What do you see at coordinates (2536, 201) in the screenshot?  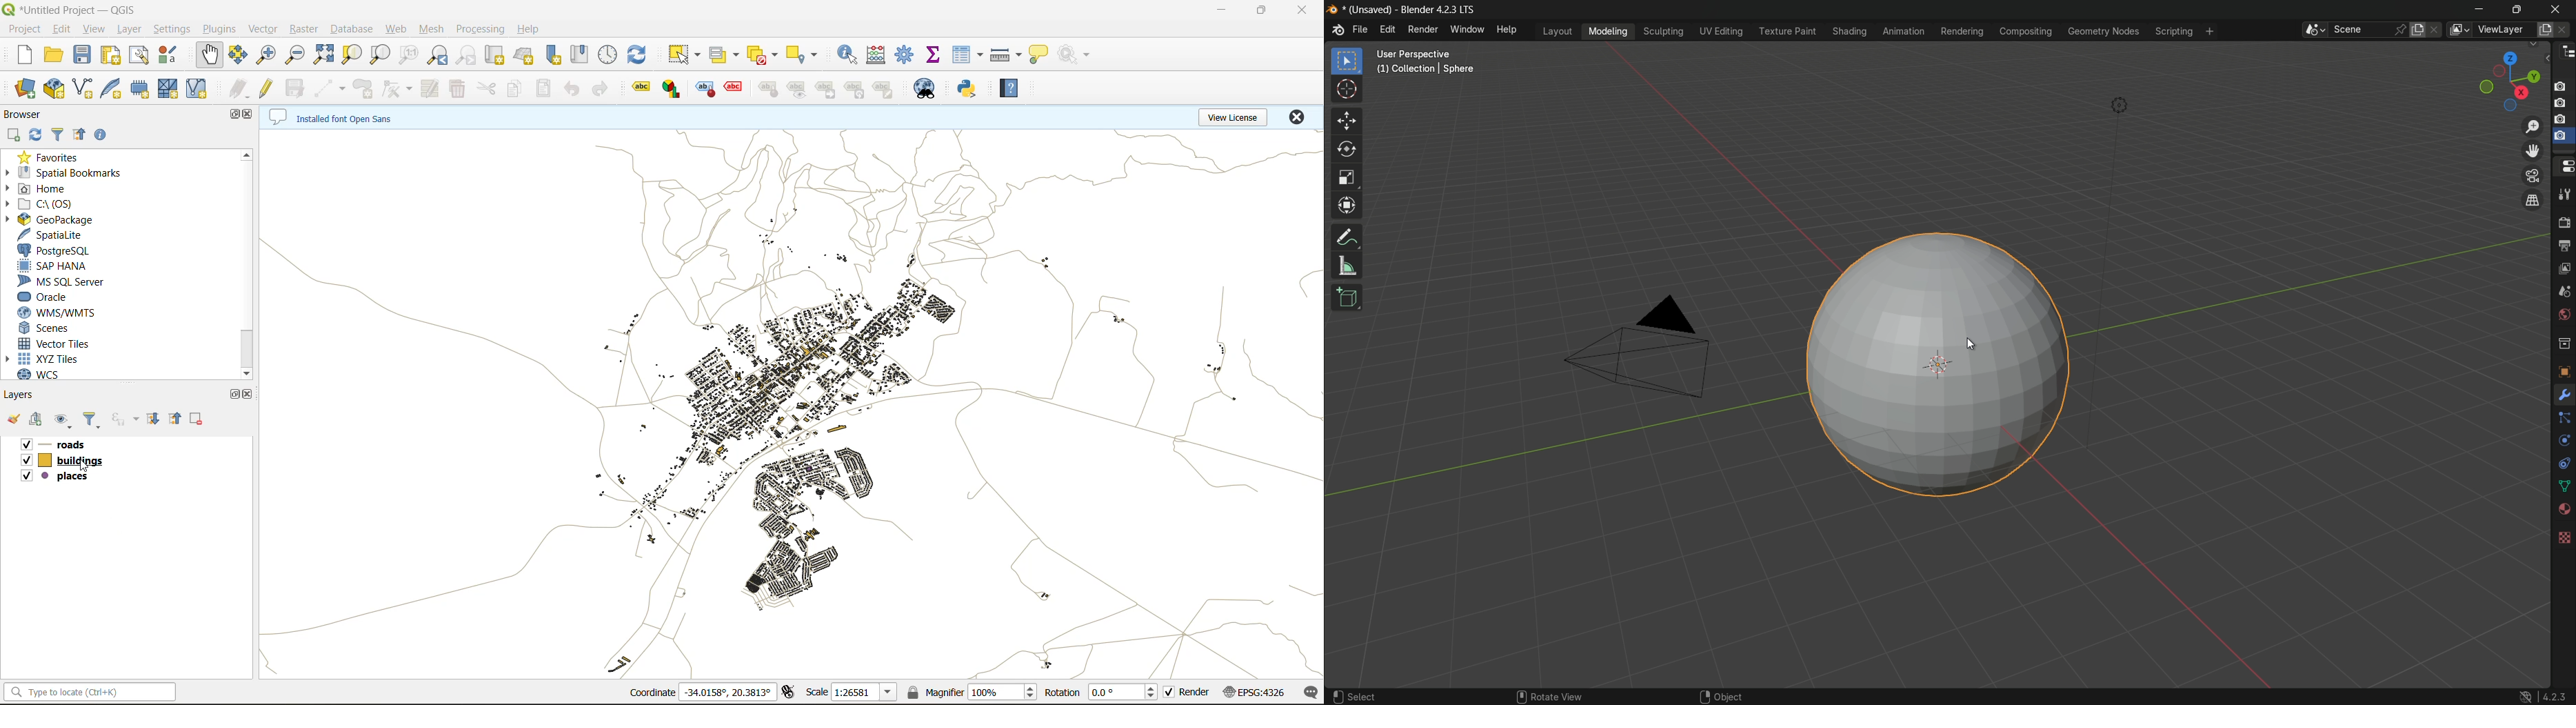 I see `switch current view` at bounding box center [2536, 201].